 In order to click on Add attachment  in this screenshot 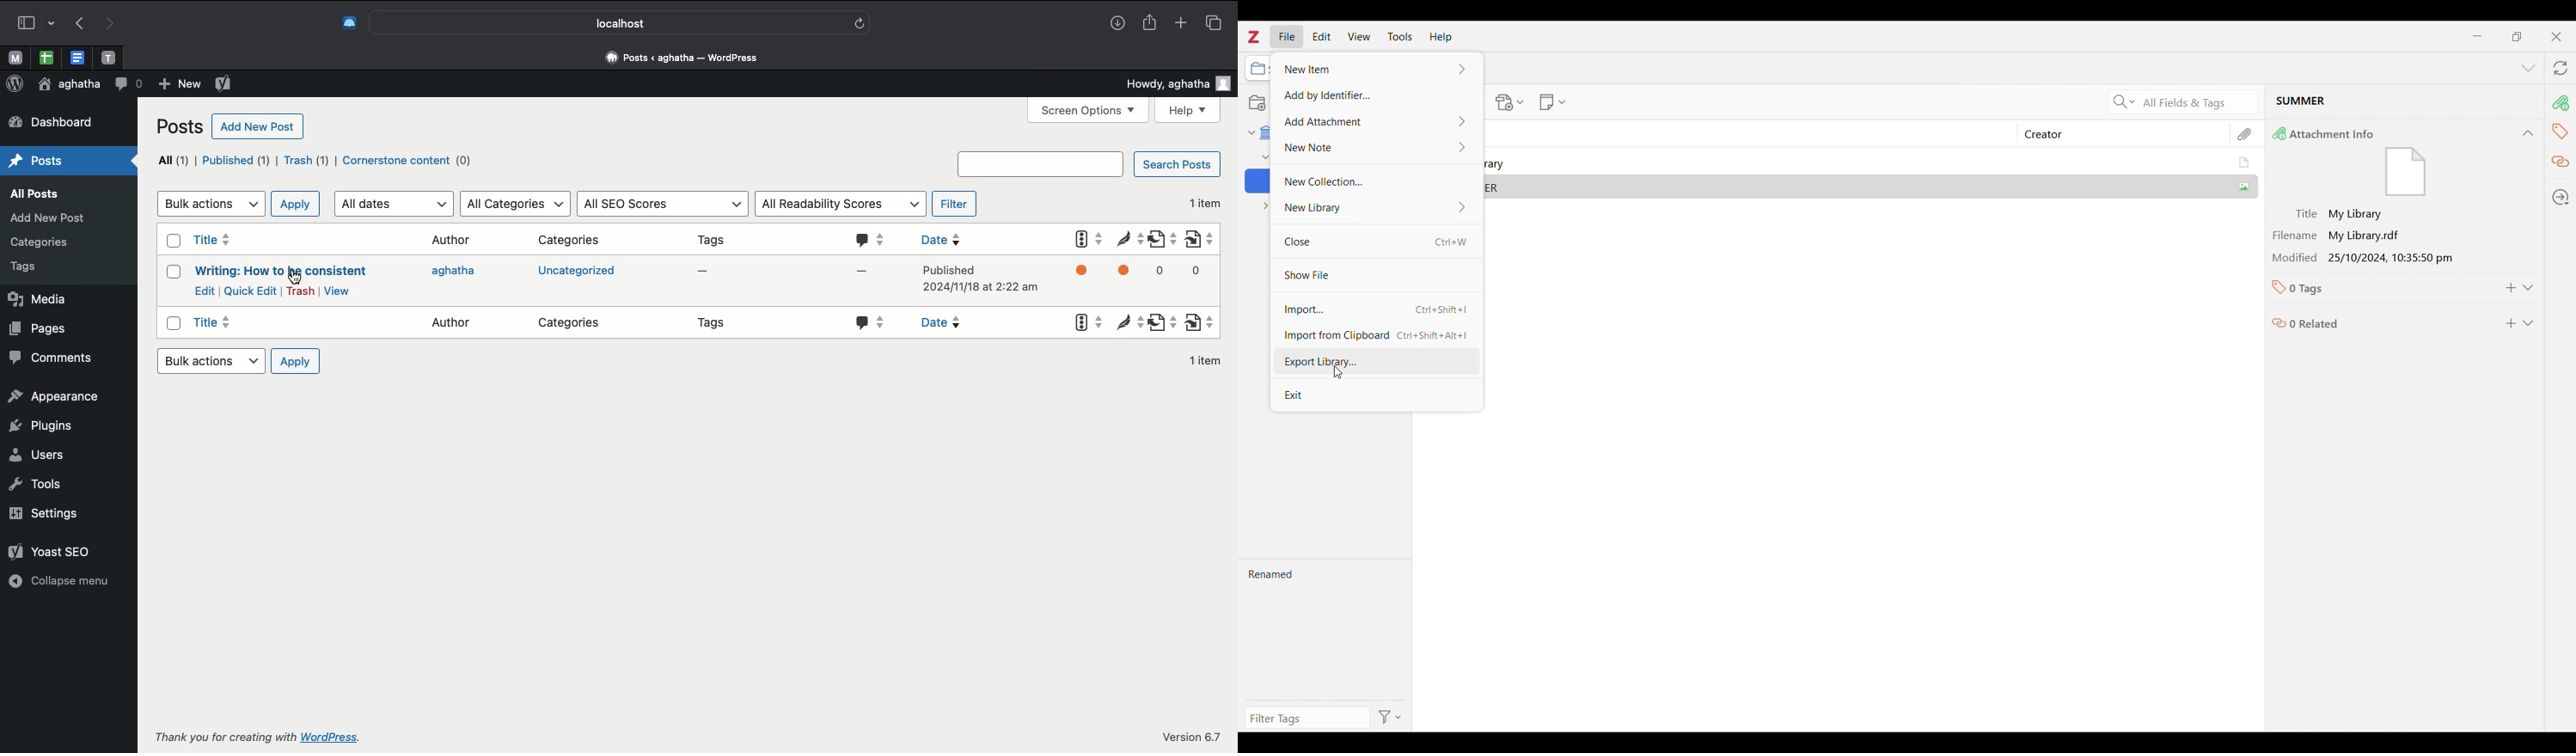, I will do `click(1376, 121)`.